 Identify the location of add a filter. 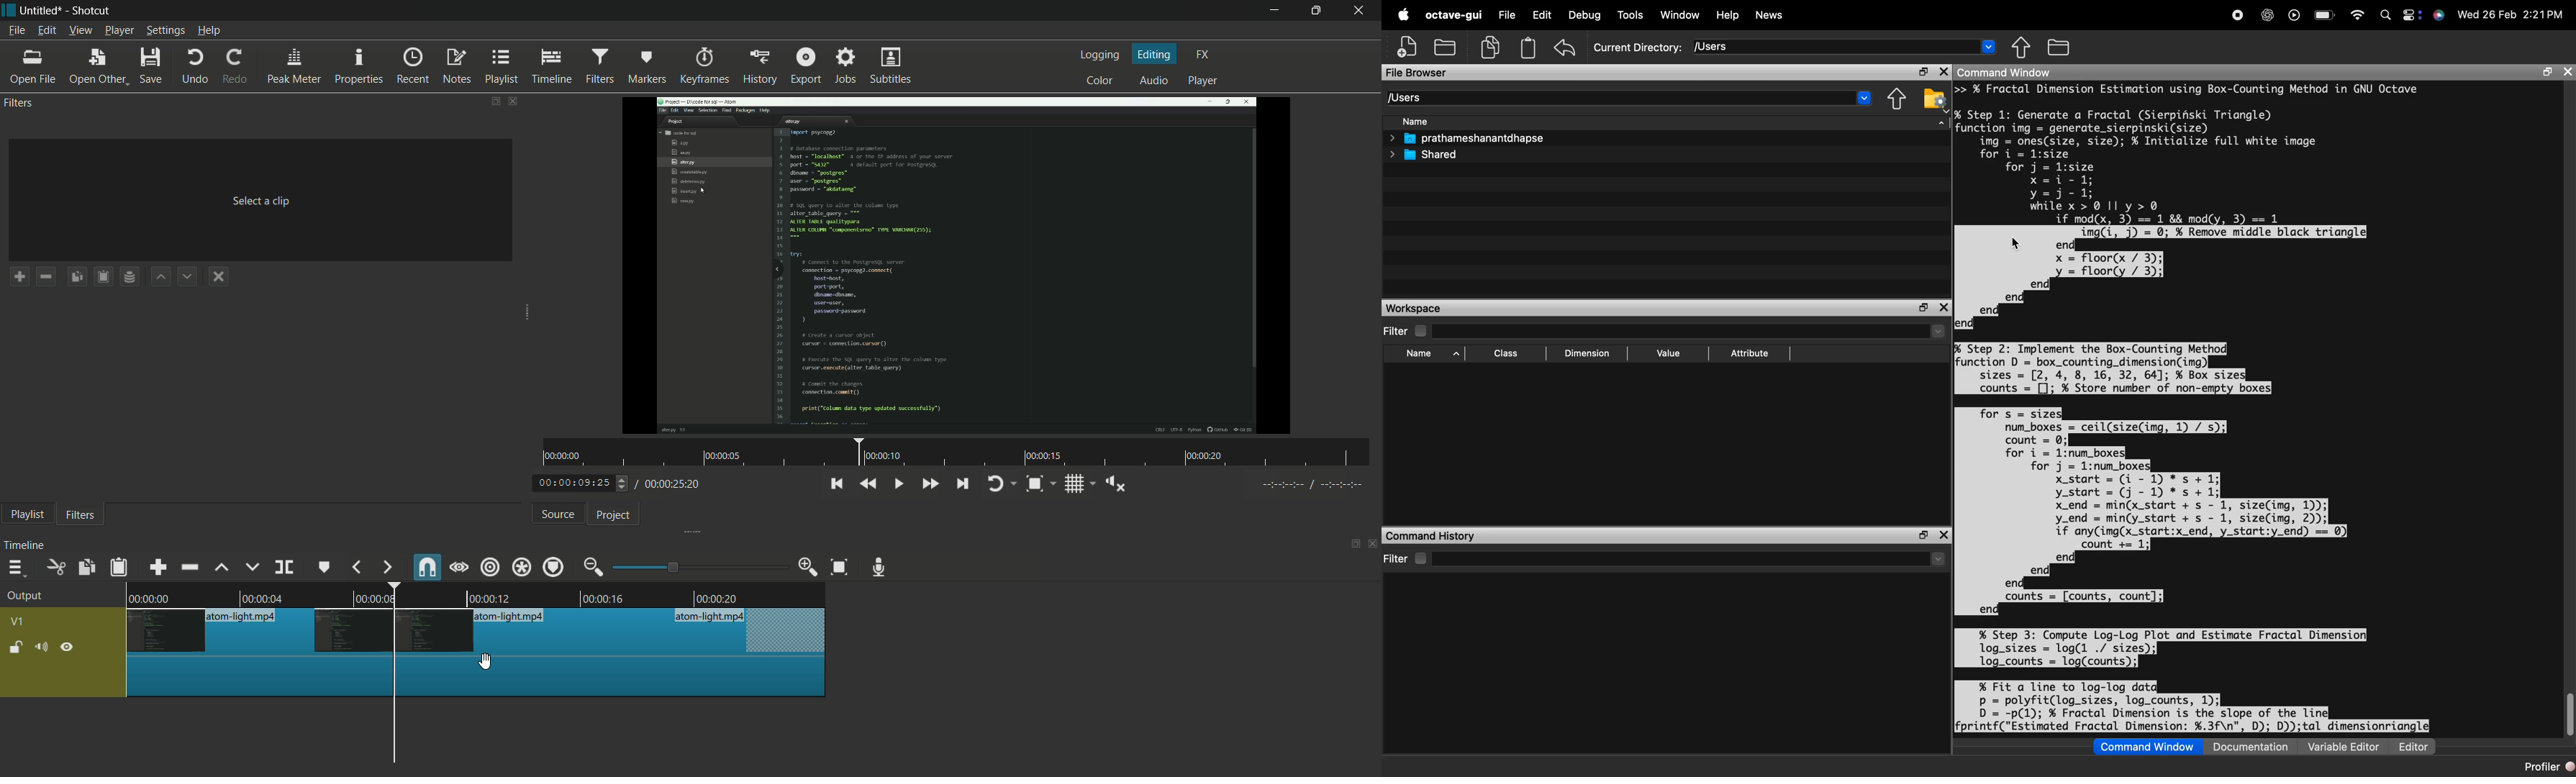
(19, 276).